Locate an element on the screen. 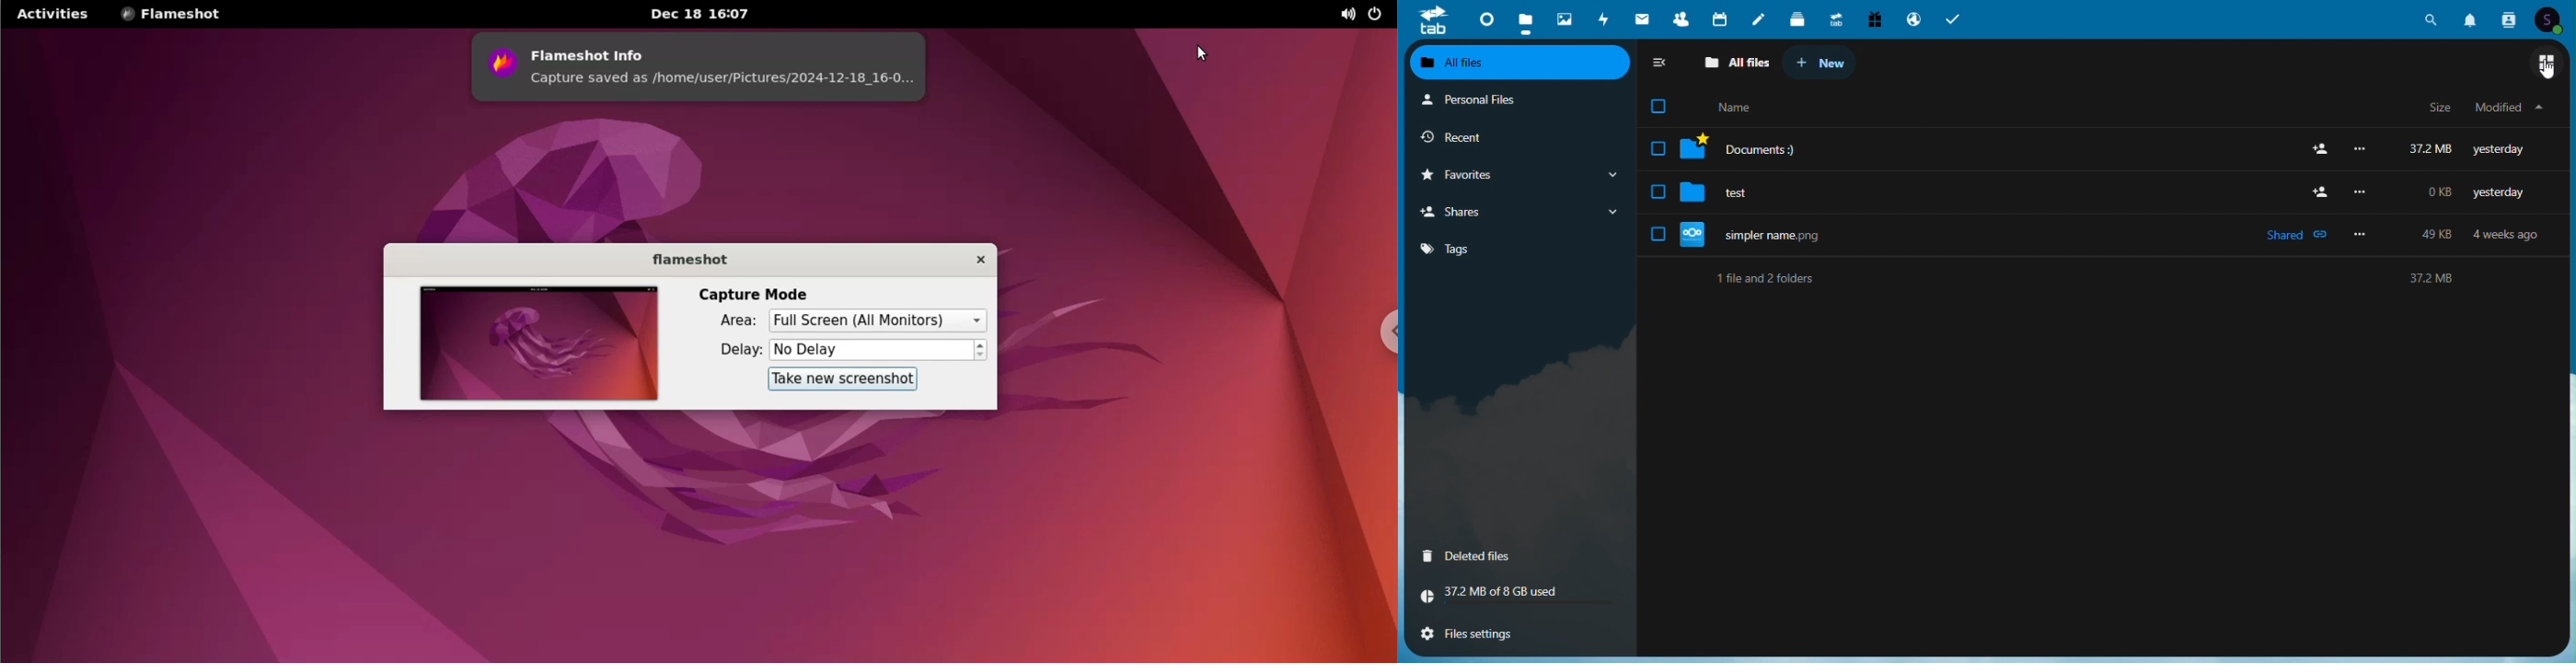  John Smith is located at coordinates (1739, 107).